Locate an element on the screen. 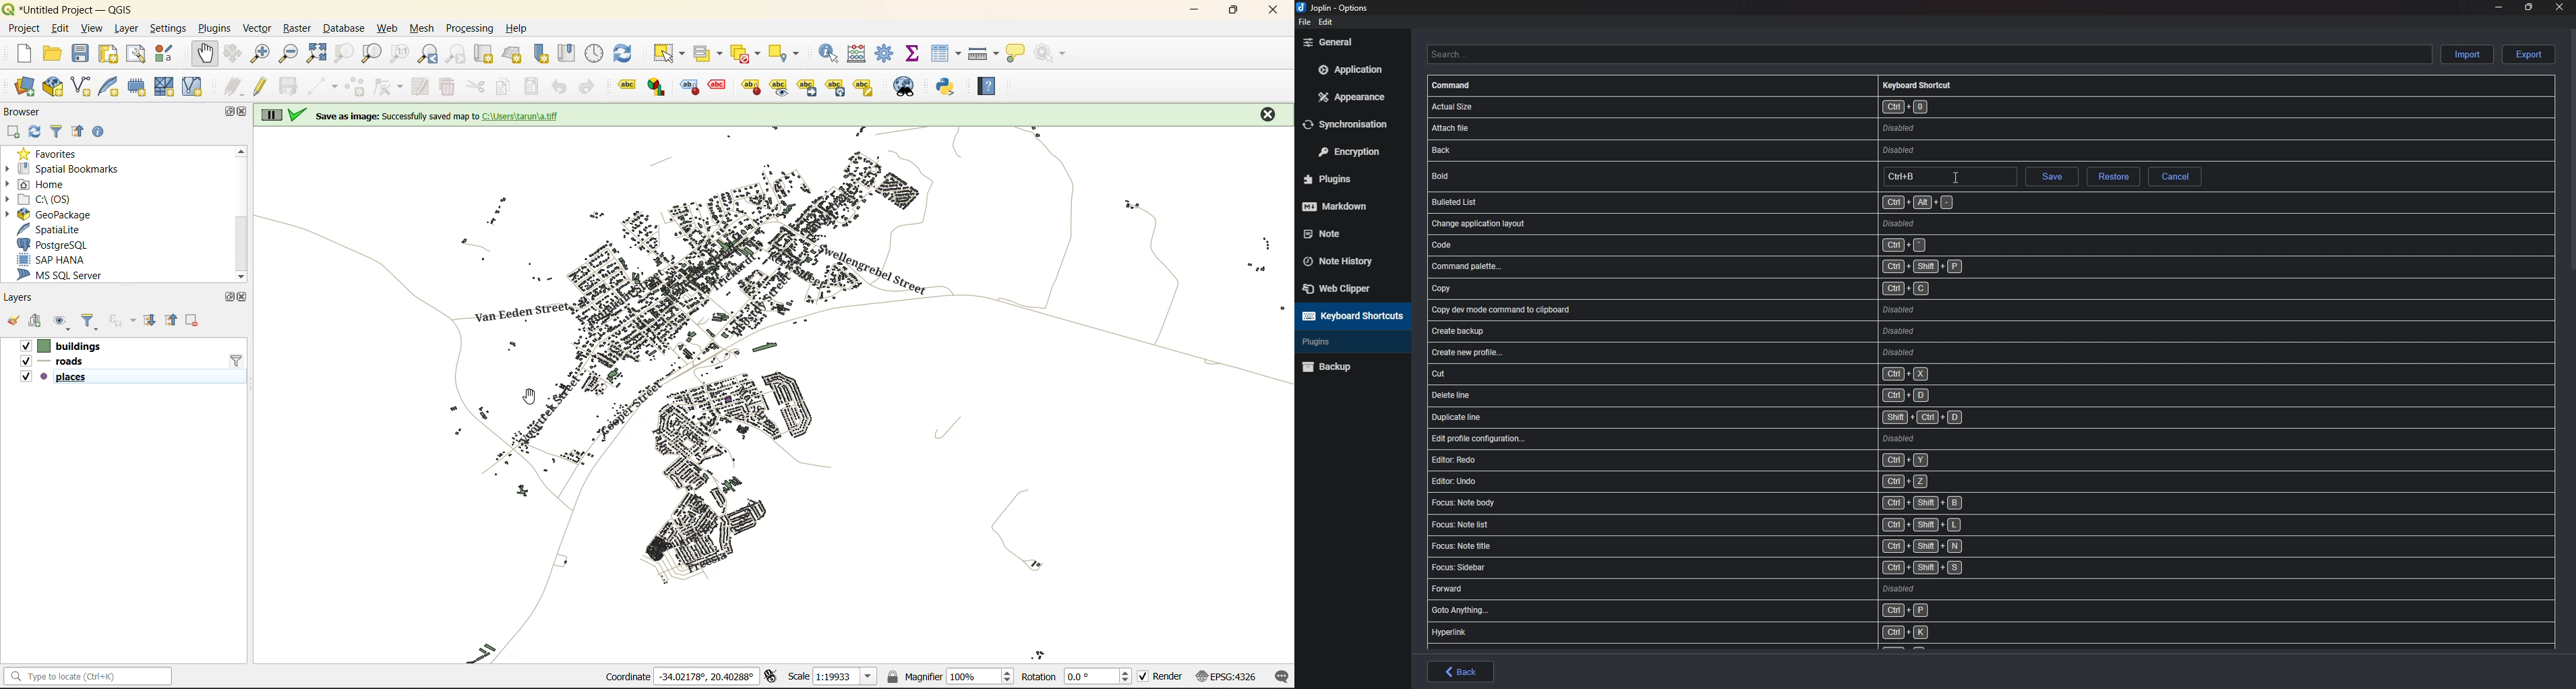 Image resolution: width=2576 pixels, height=700 pixels. Application is located at coordinates (1350, 69).